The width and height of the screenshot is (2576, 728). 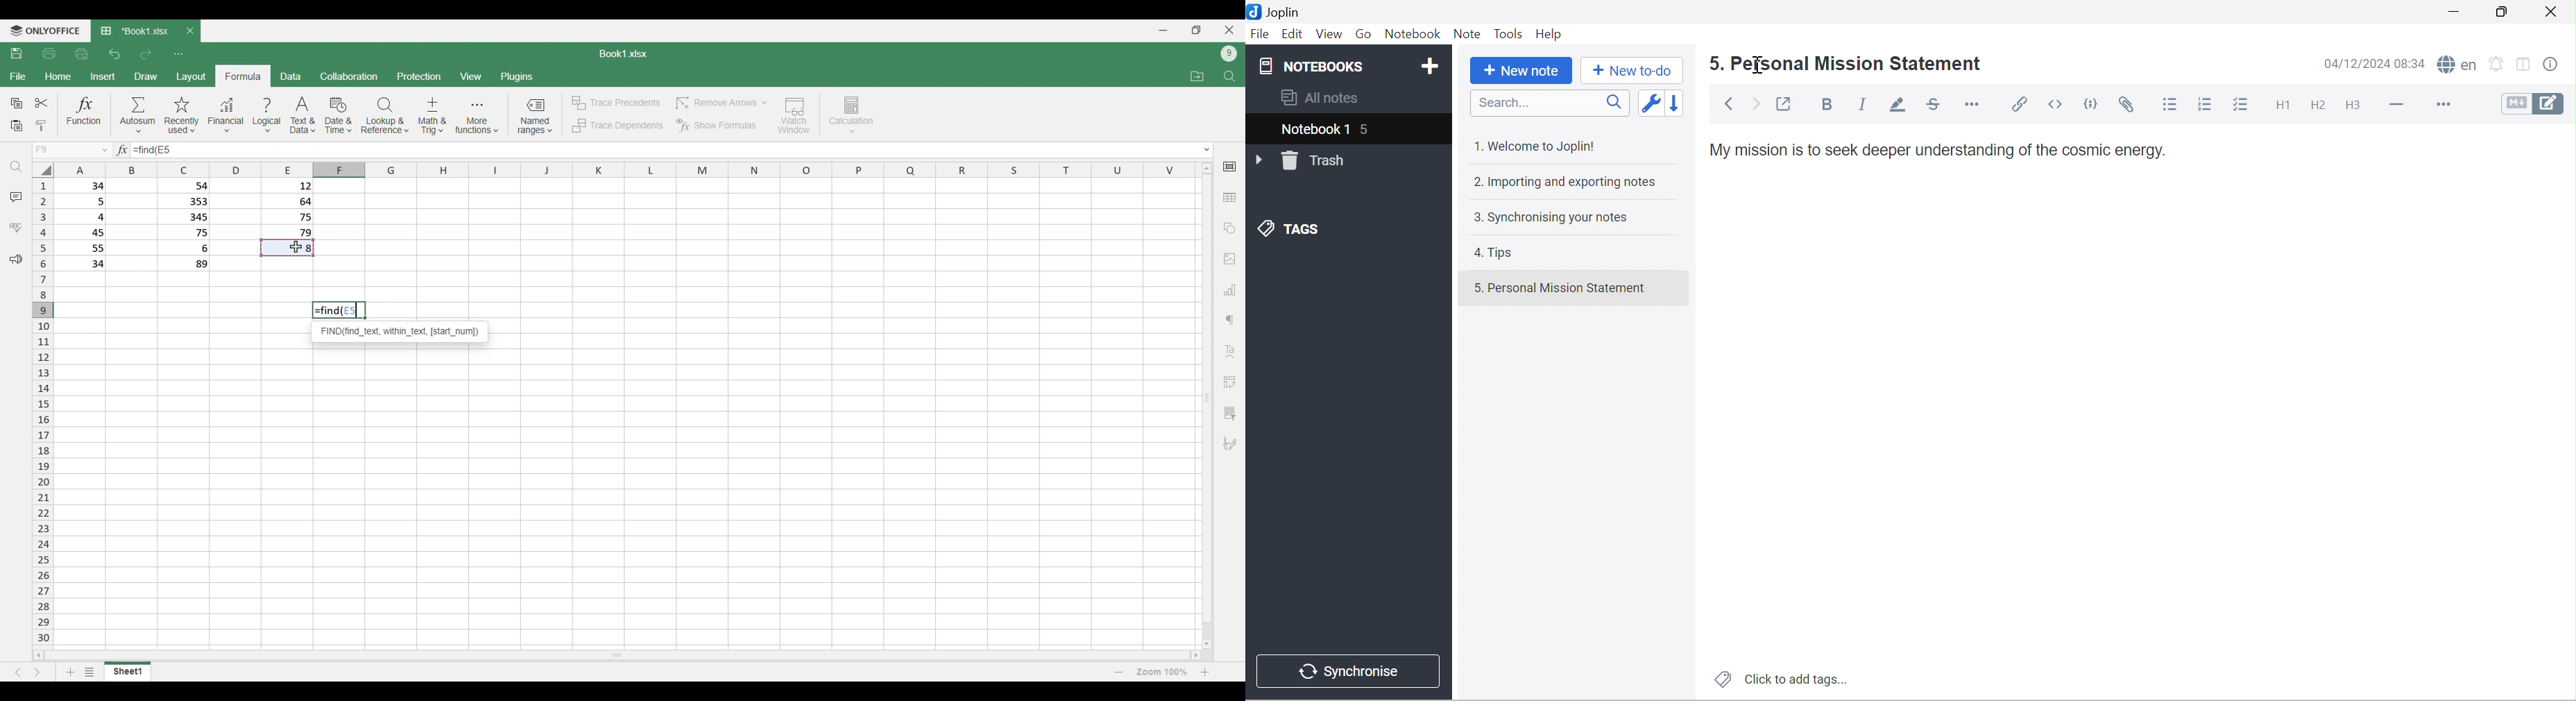 What do you see at coordinates (1826, 104) in the screenshot?
I see `Bold` at bounding box center [1826, 104].